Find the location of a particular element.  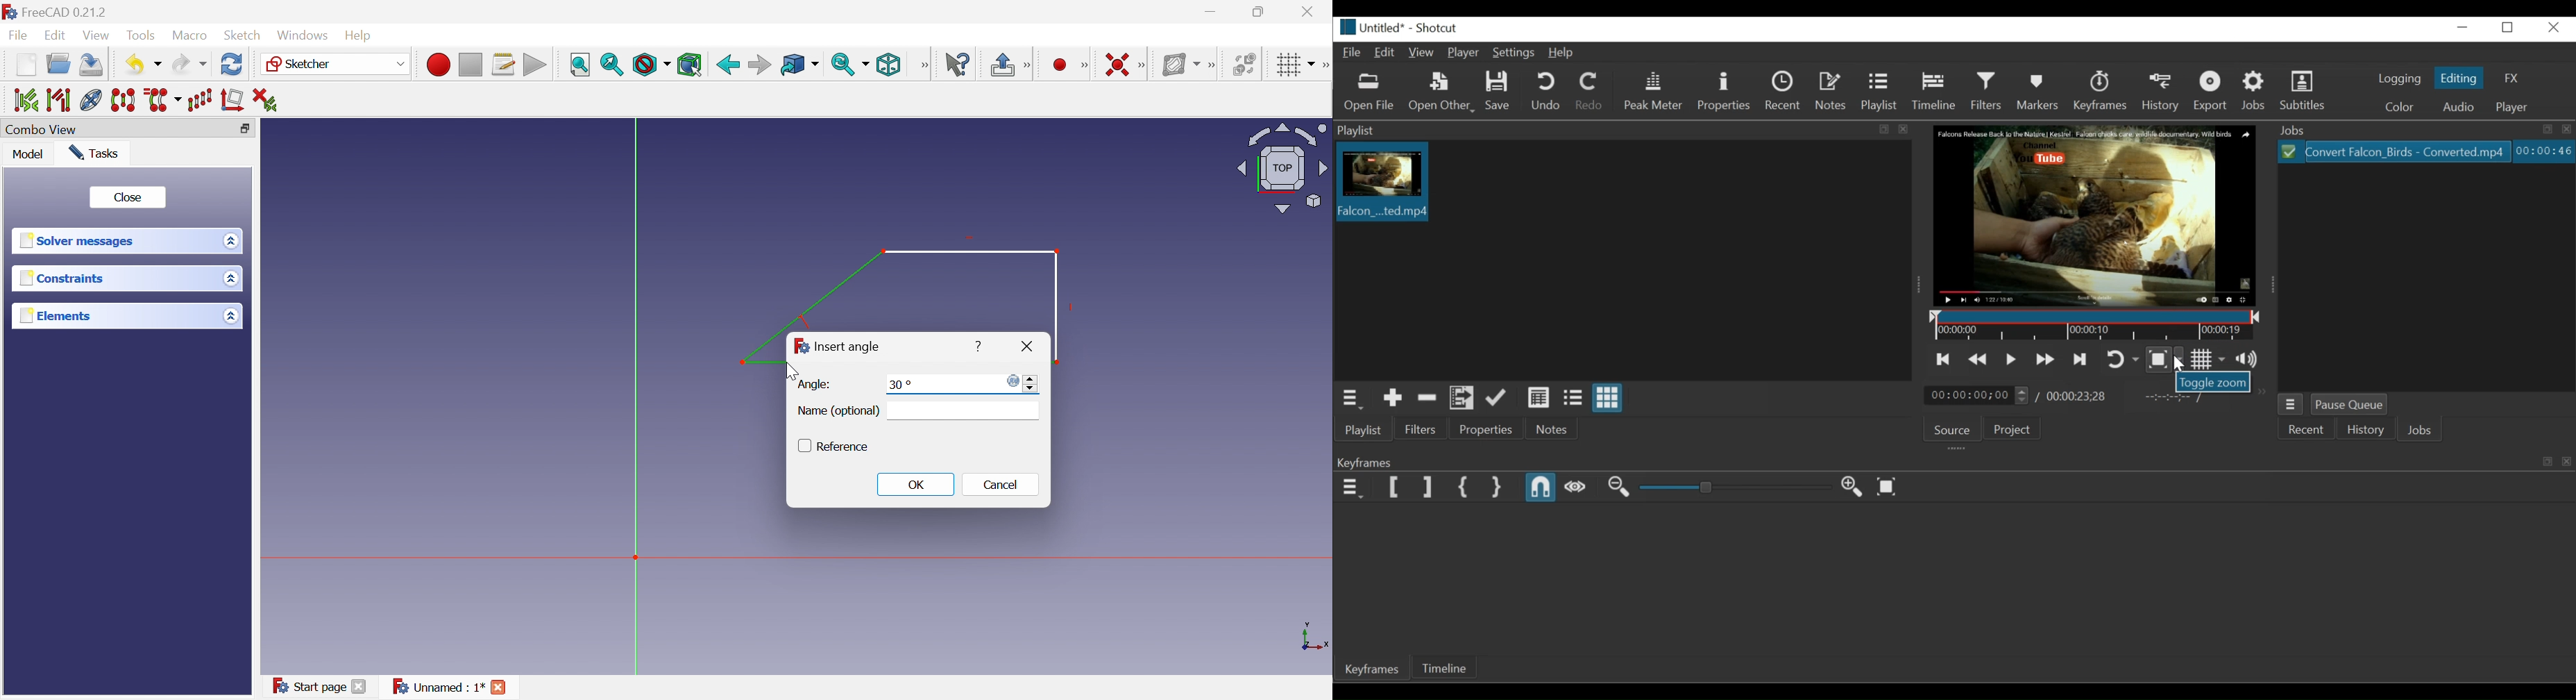

Edit is located at coordinates (1385, 53).